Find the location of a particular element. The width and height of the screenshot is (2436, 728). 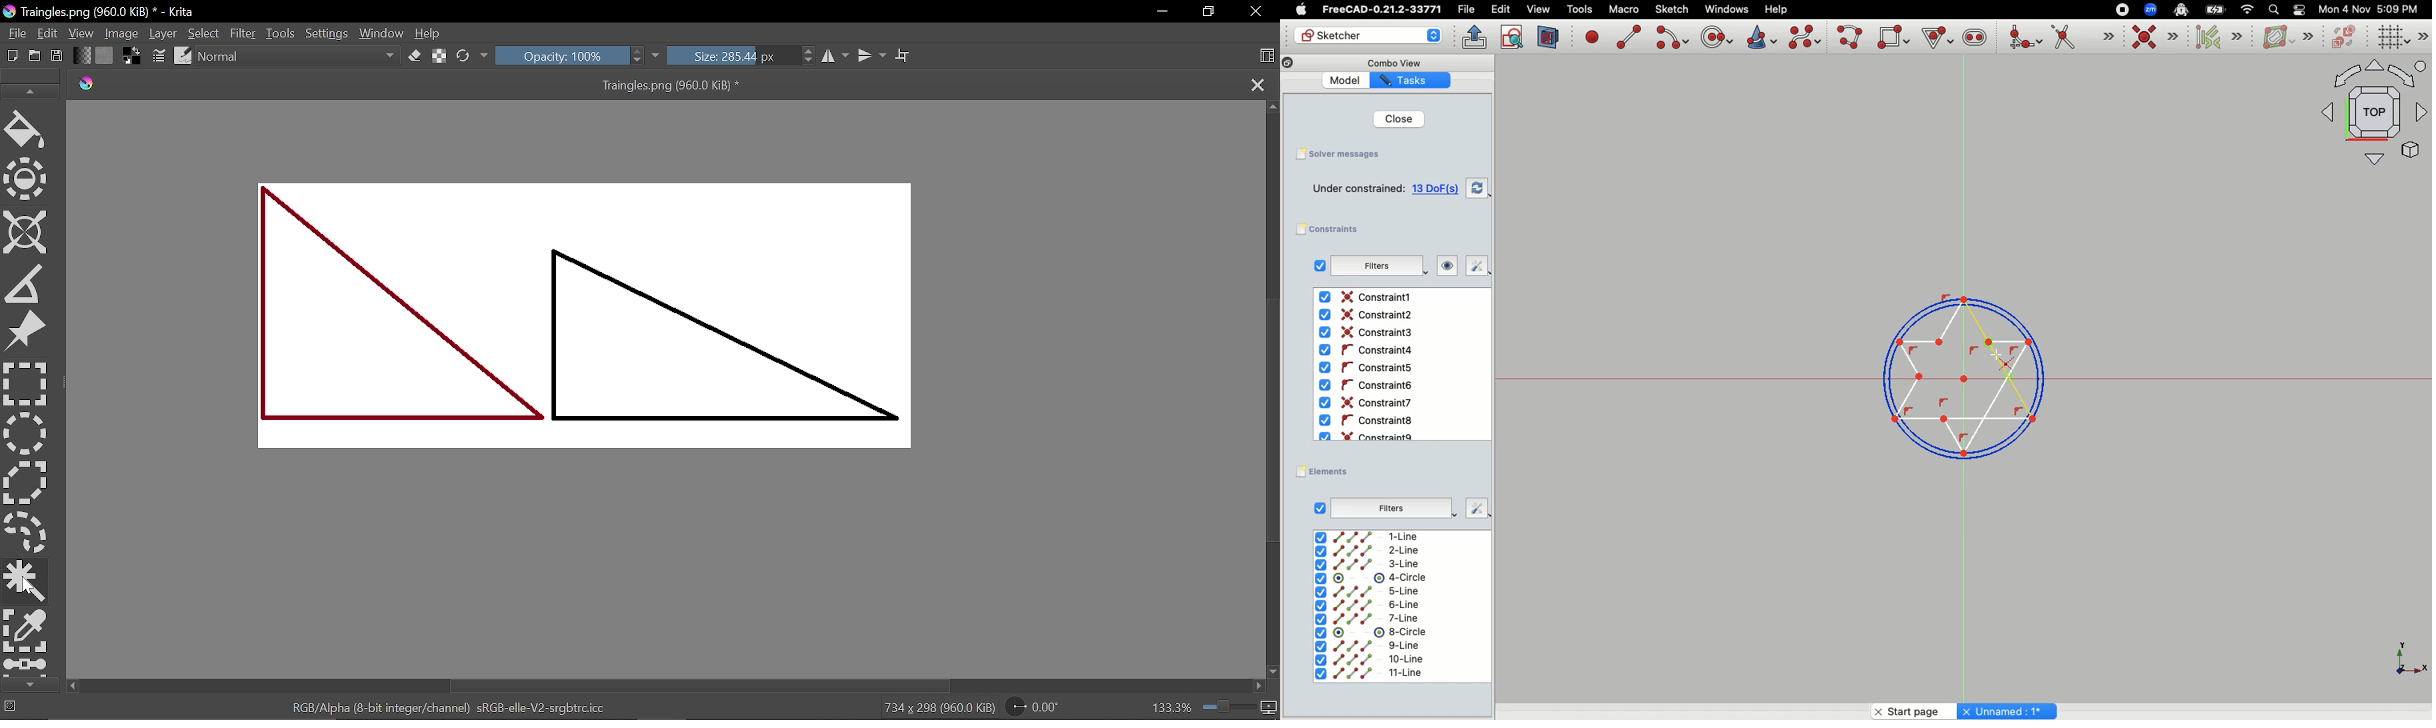

X, Y, Z is located at coordinates (2401, 663).